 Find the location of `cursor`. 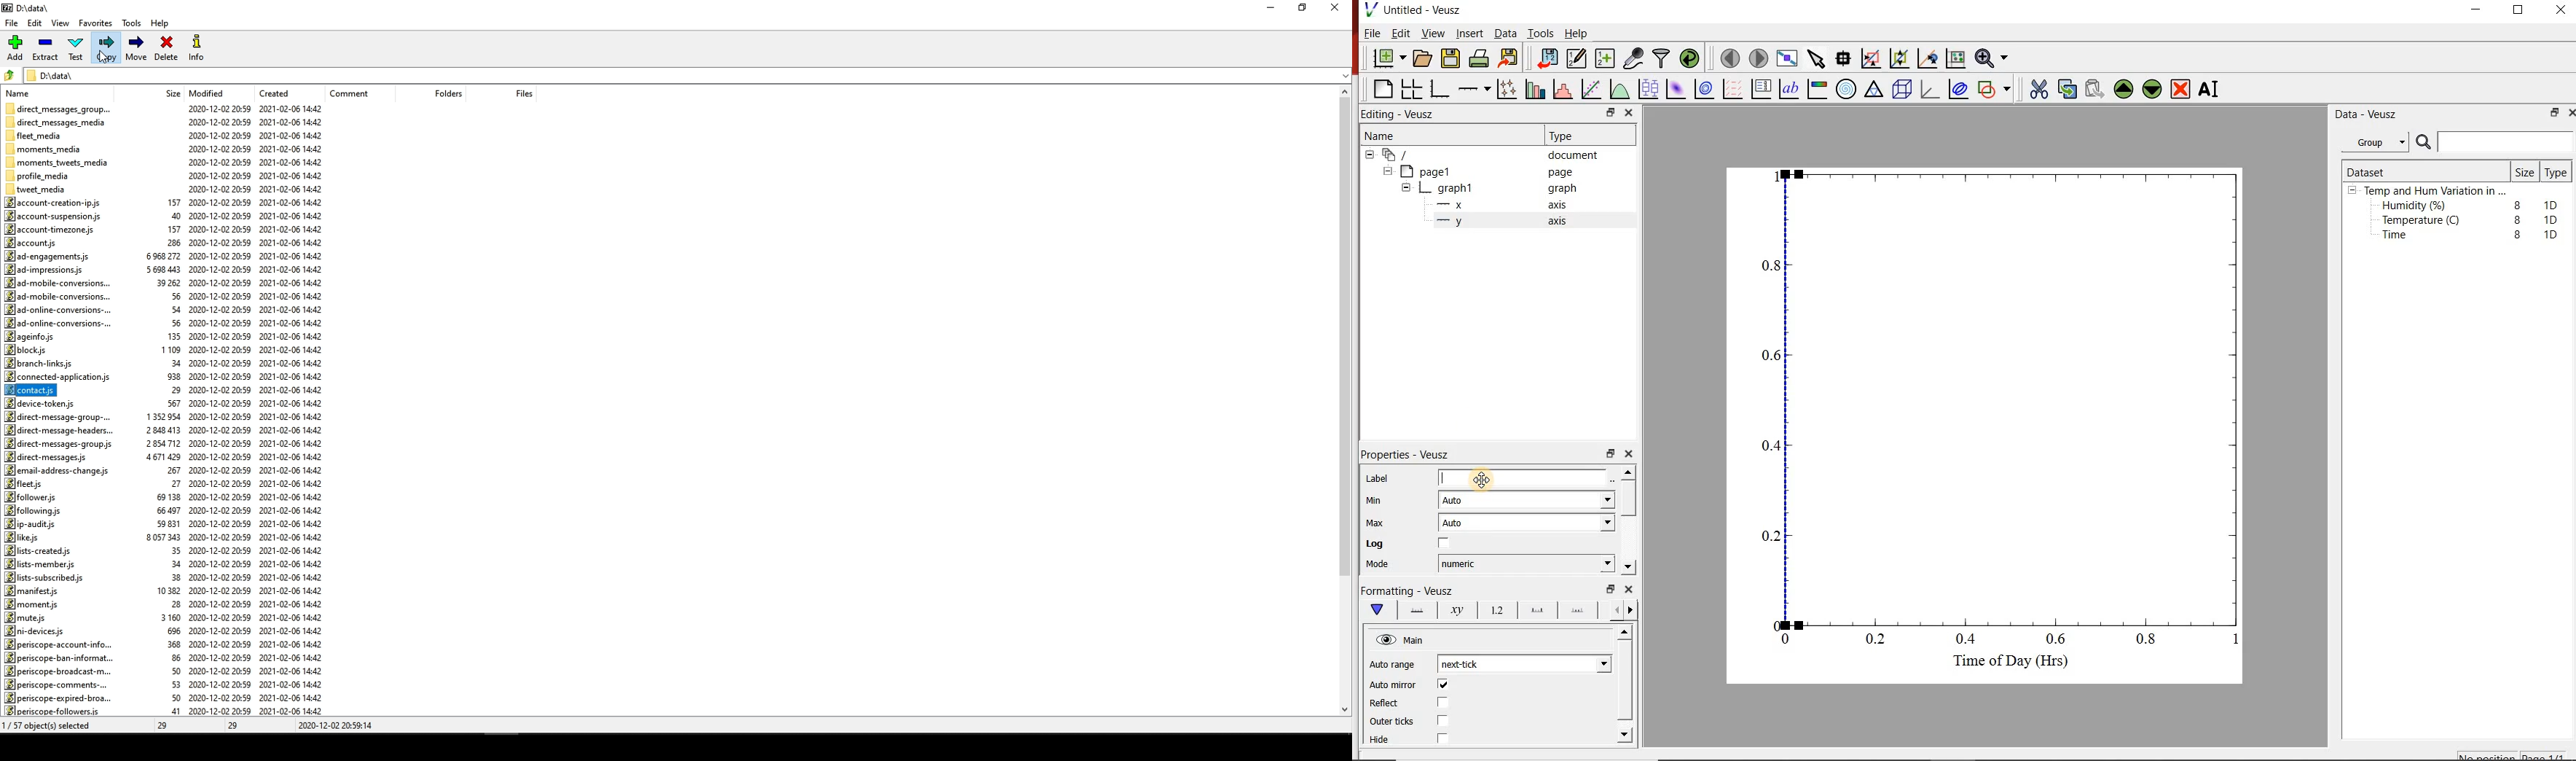

cursor is located at coordinates (108, 61).